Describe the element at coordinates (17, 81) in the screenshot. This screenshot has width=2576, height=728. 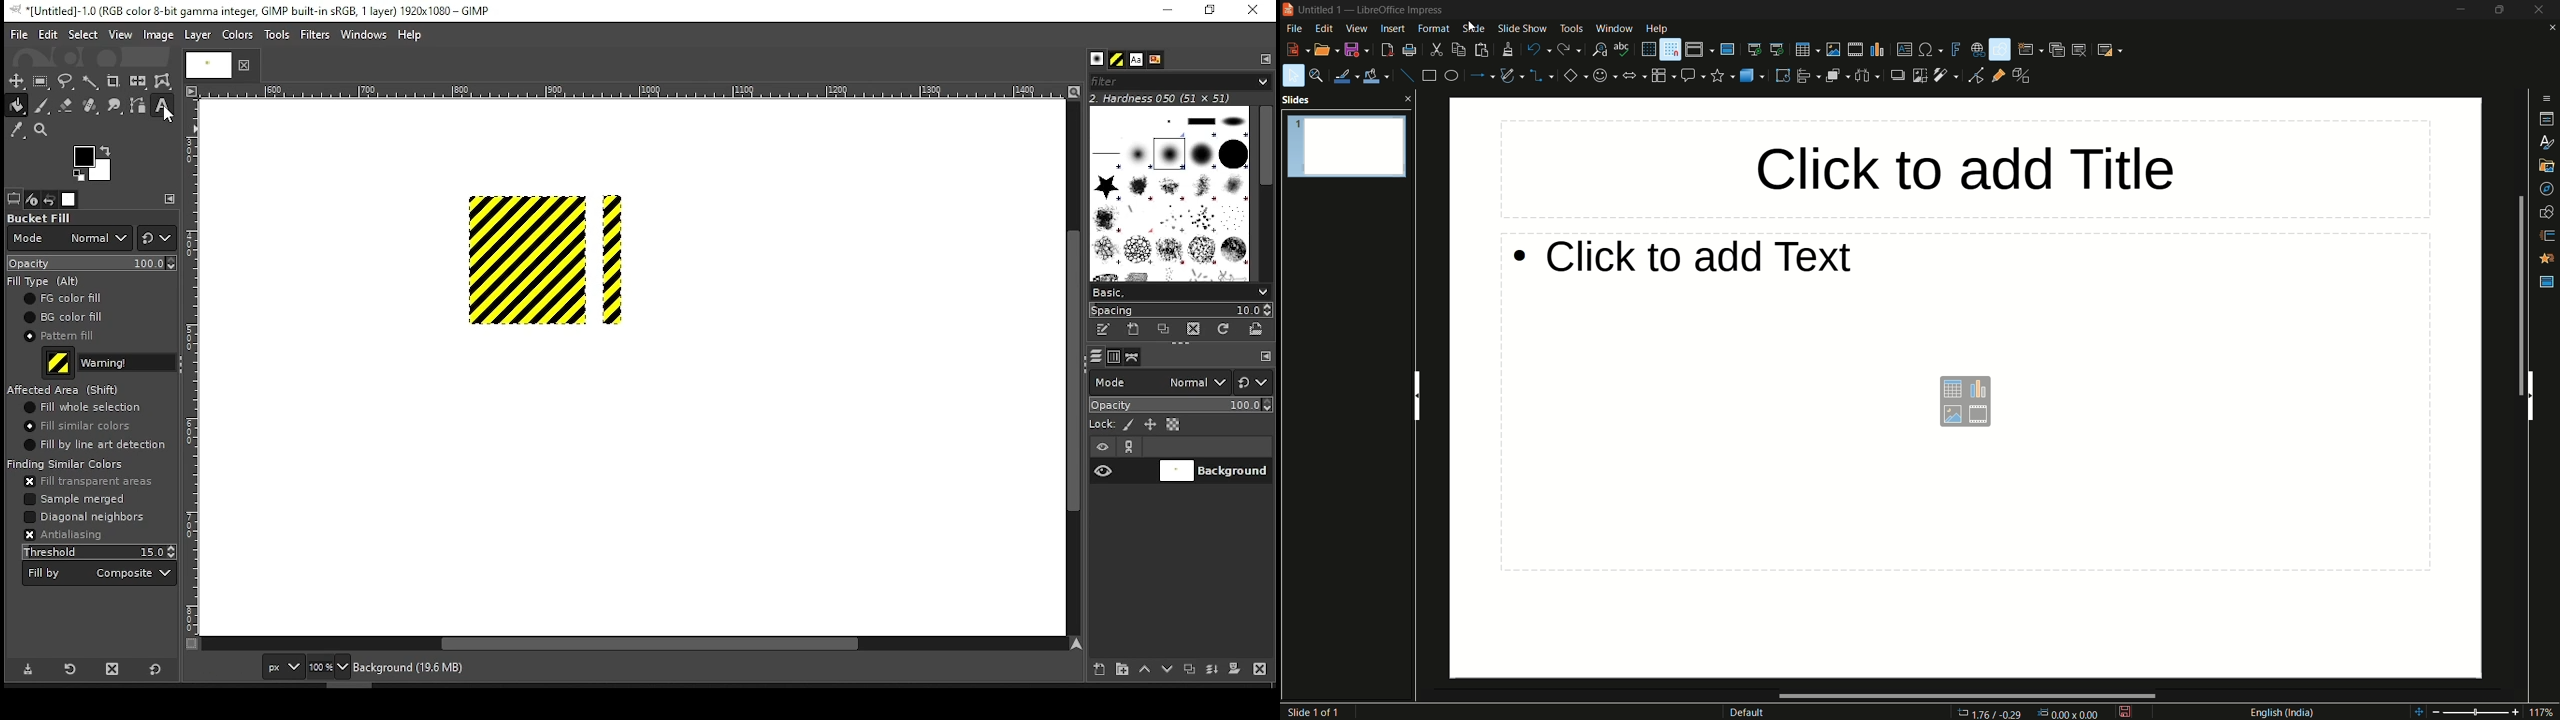
I see `selection tool` at that location.